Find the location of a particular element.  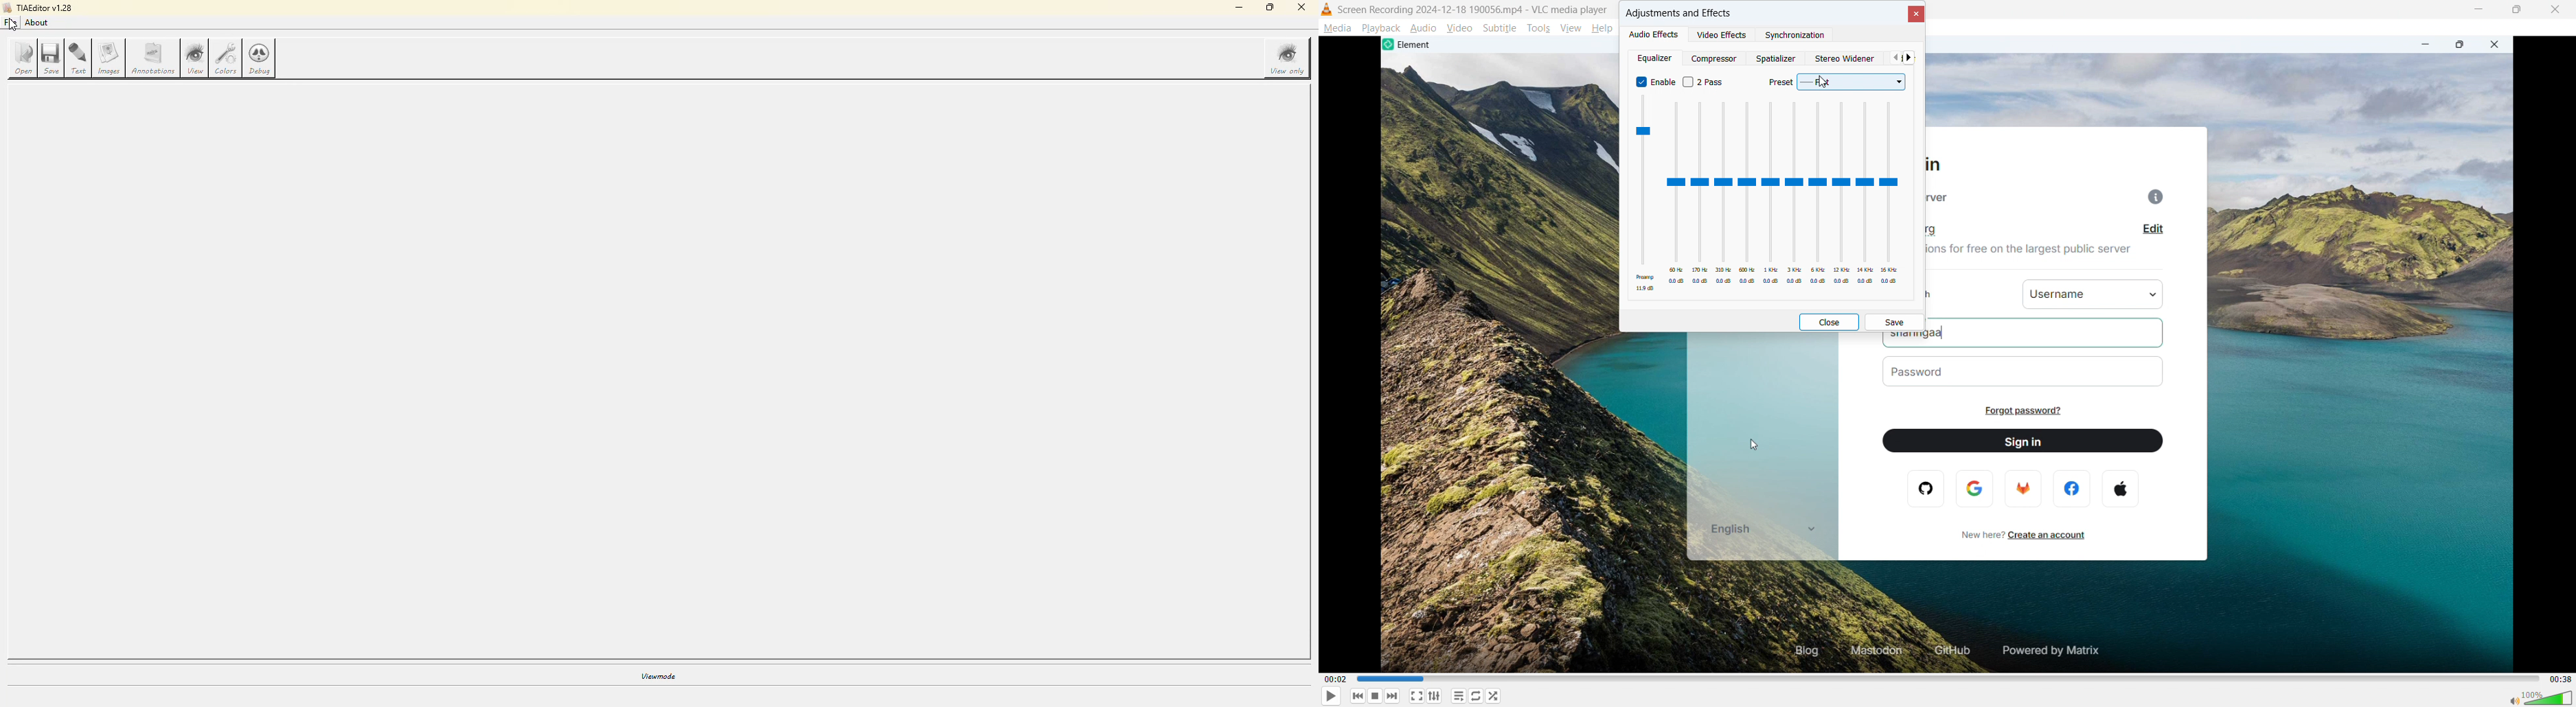

Show advanced settings  is located at coordinates (1435, 697).